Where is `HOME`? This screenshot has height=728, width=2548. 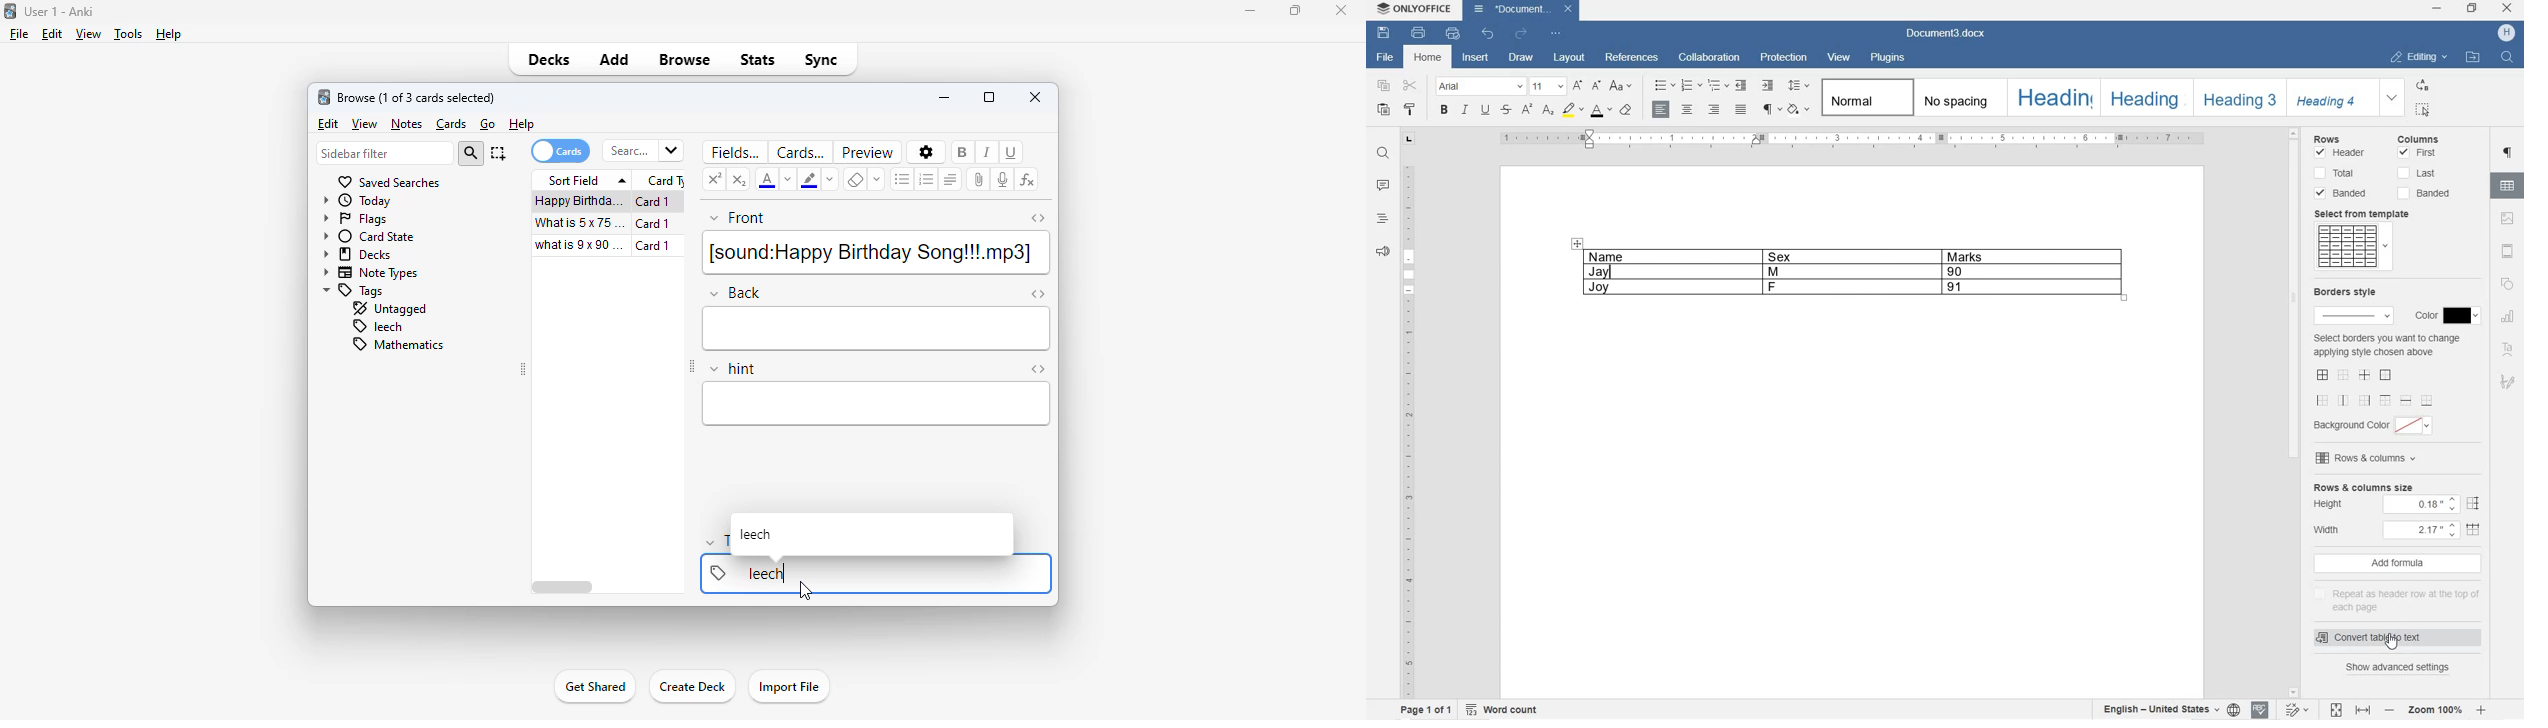 HOME is located at coordinates (1429, 58).